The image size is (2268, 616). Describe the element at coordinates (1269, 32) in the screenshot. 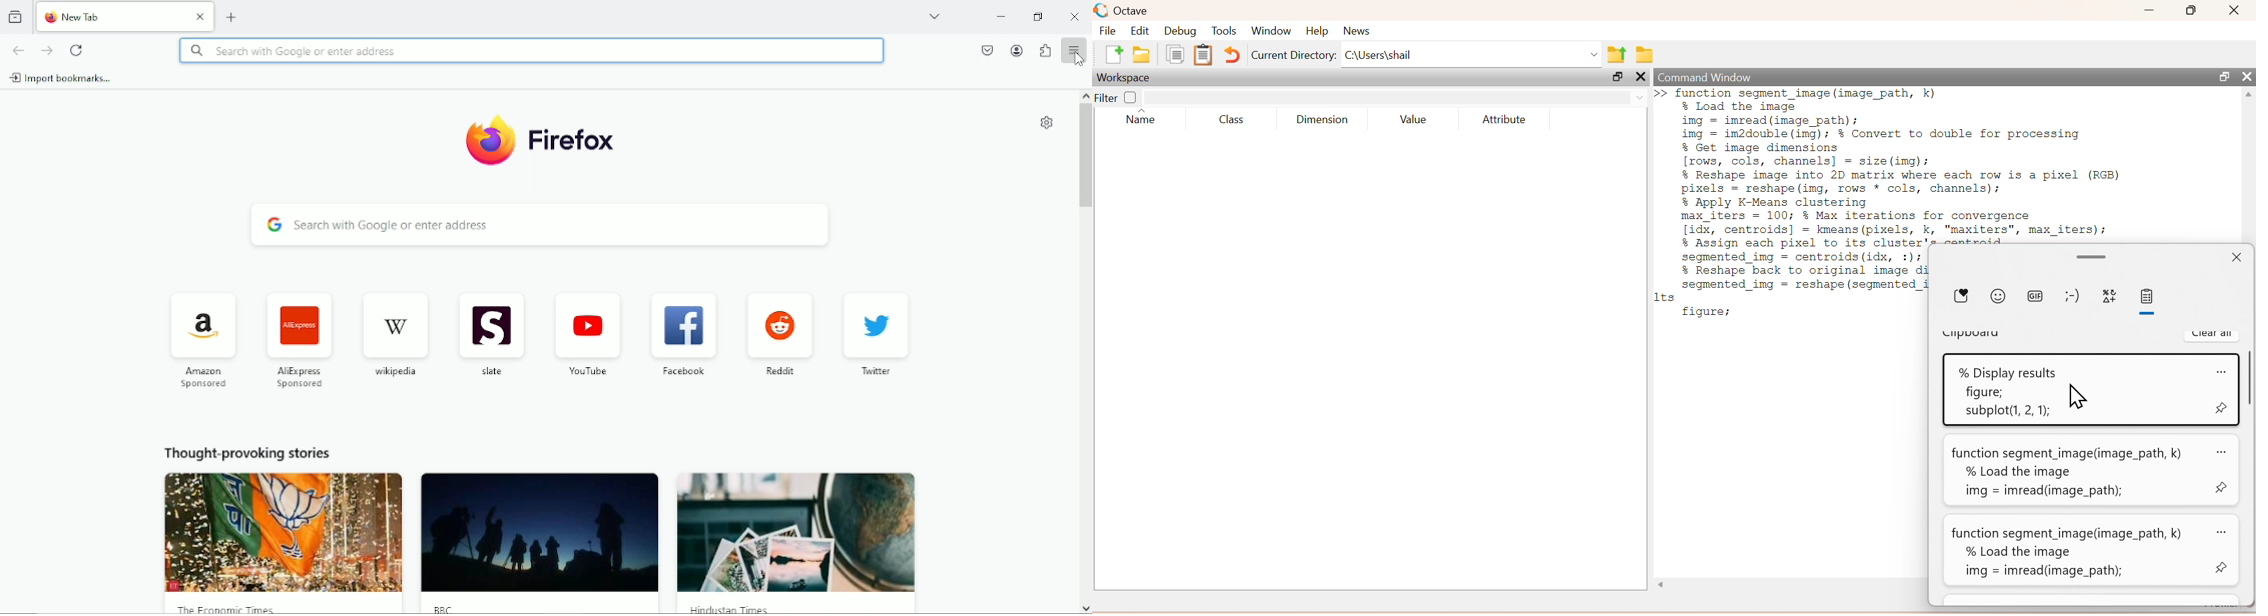

I see `Window` at that location.